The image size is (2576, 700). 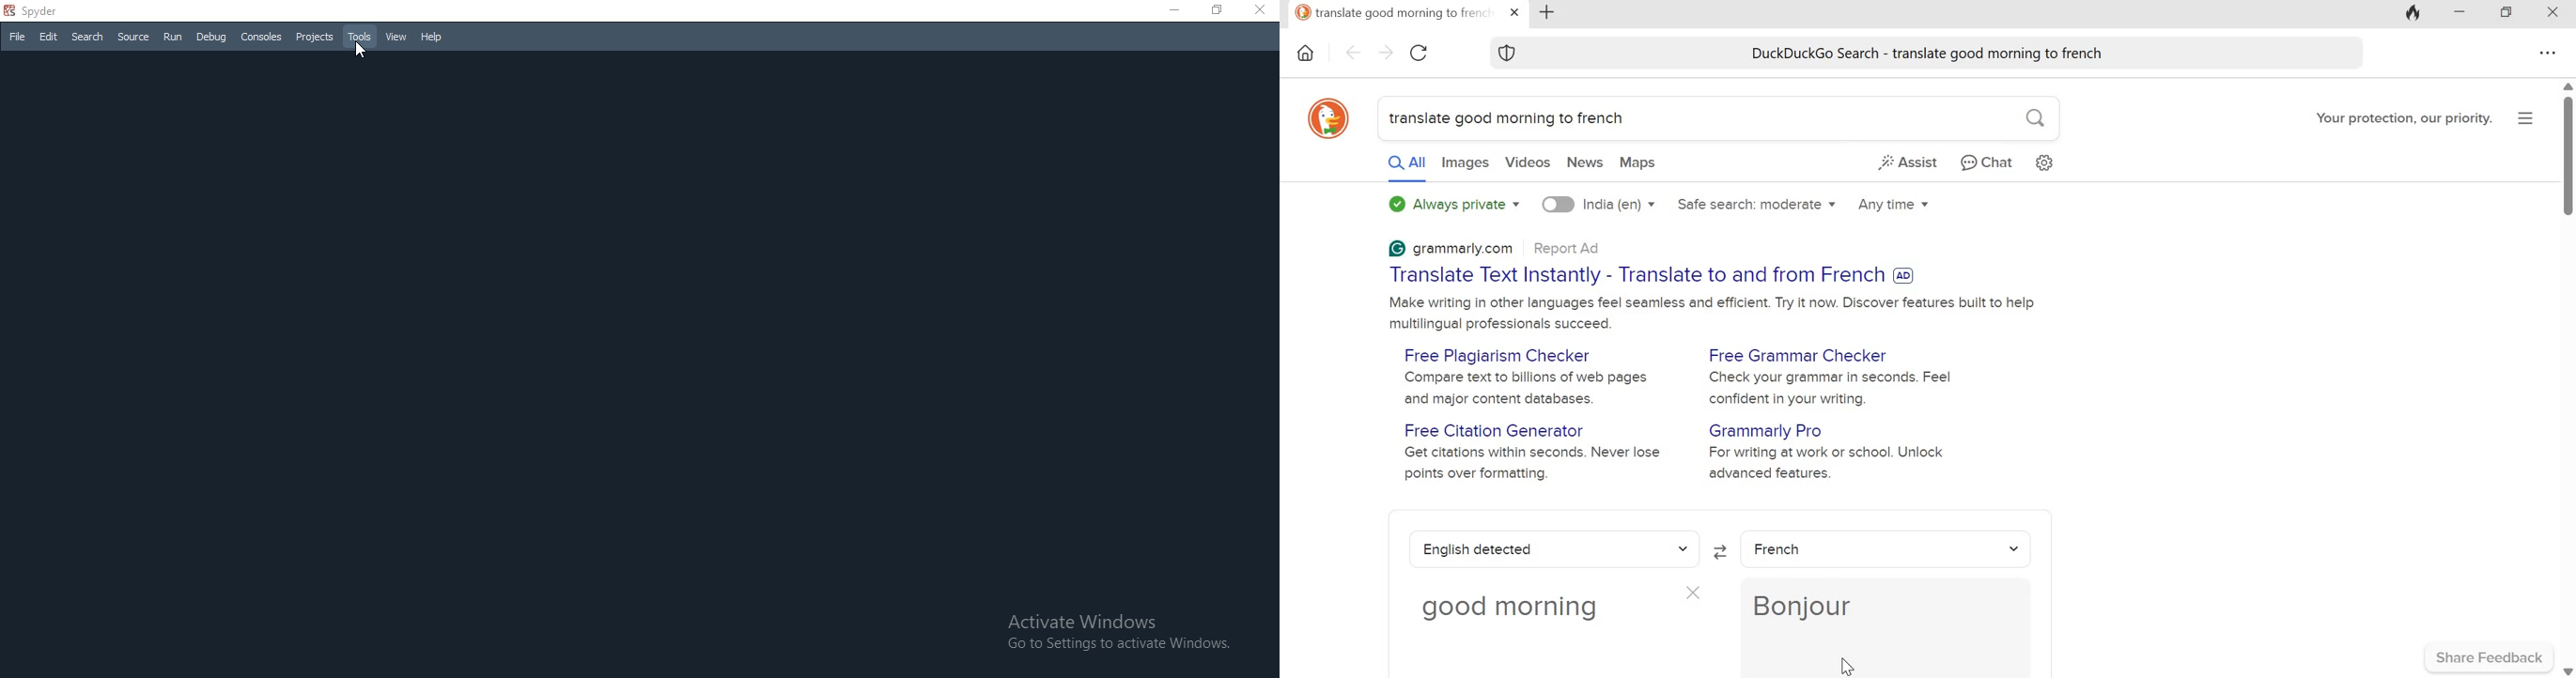 What do you see at coordinates (209, 37) in the screenshot?
I see `Debug` at bounding box center [209, 37].